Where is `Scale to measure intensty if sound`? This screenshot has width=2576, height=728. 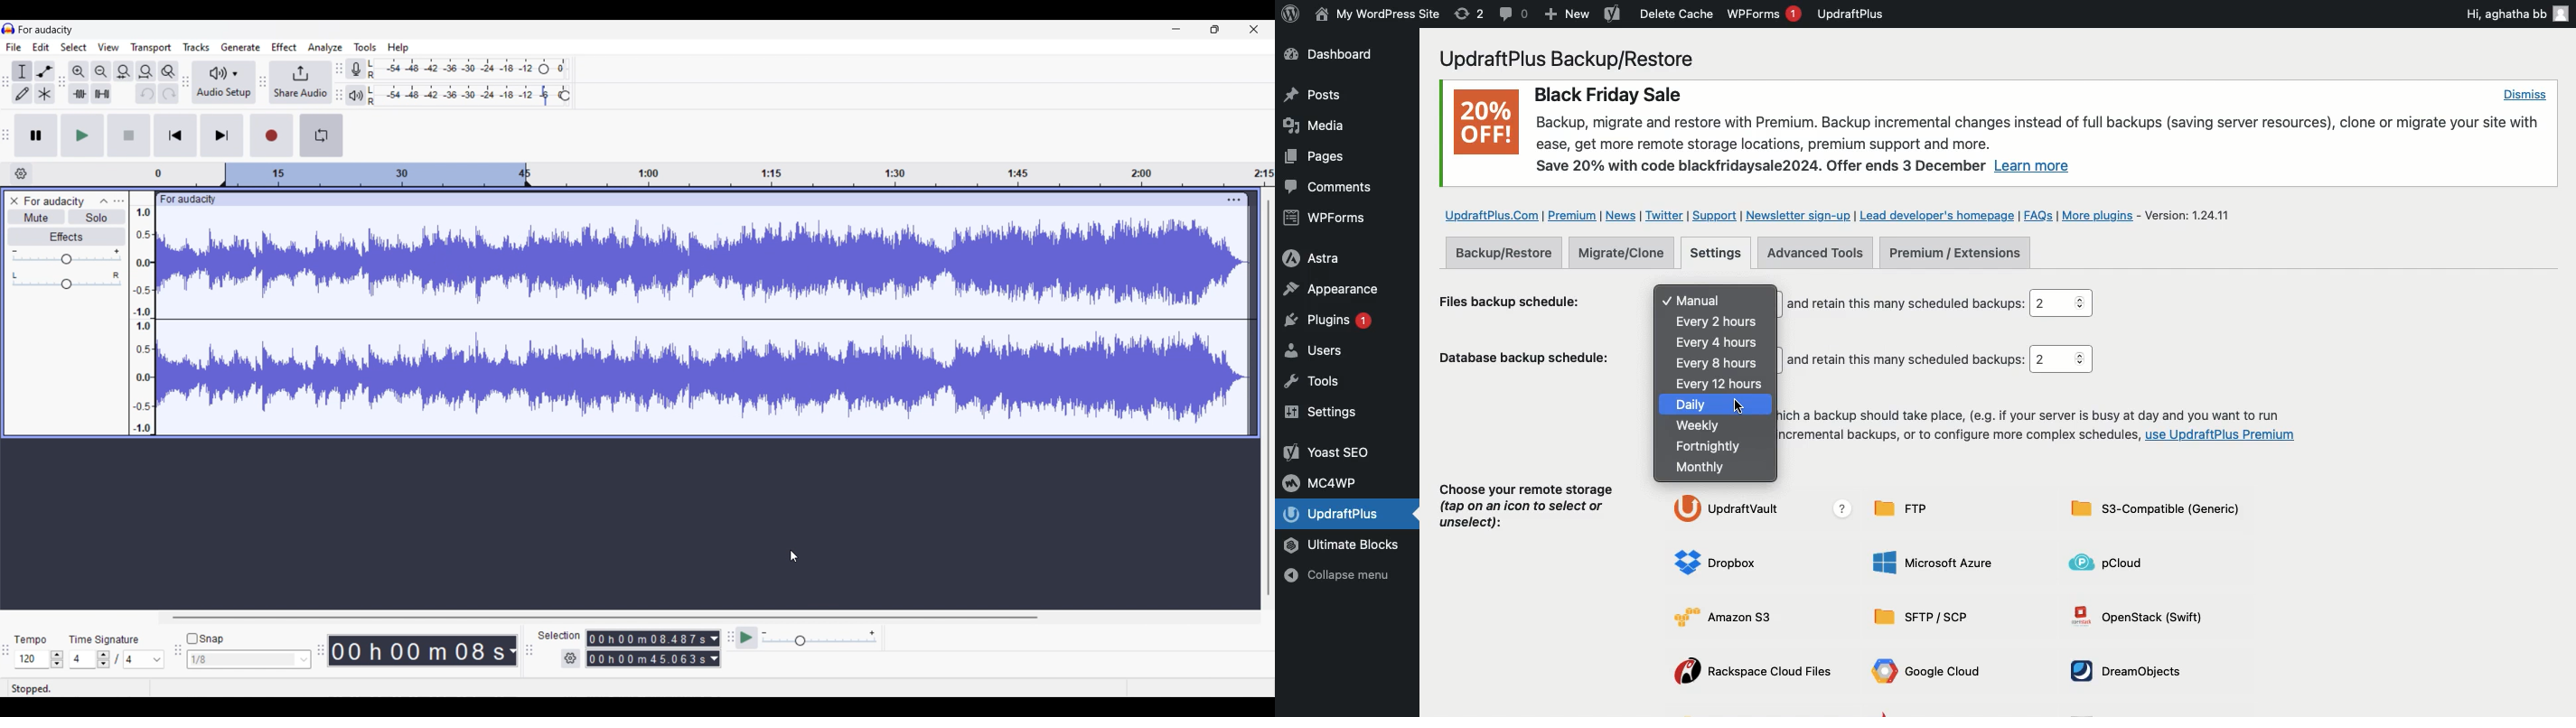
Scale to measure intensty if sound is located at coordinates (142, 321).